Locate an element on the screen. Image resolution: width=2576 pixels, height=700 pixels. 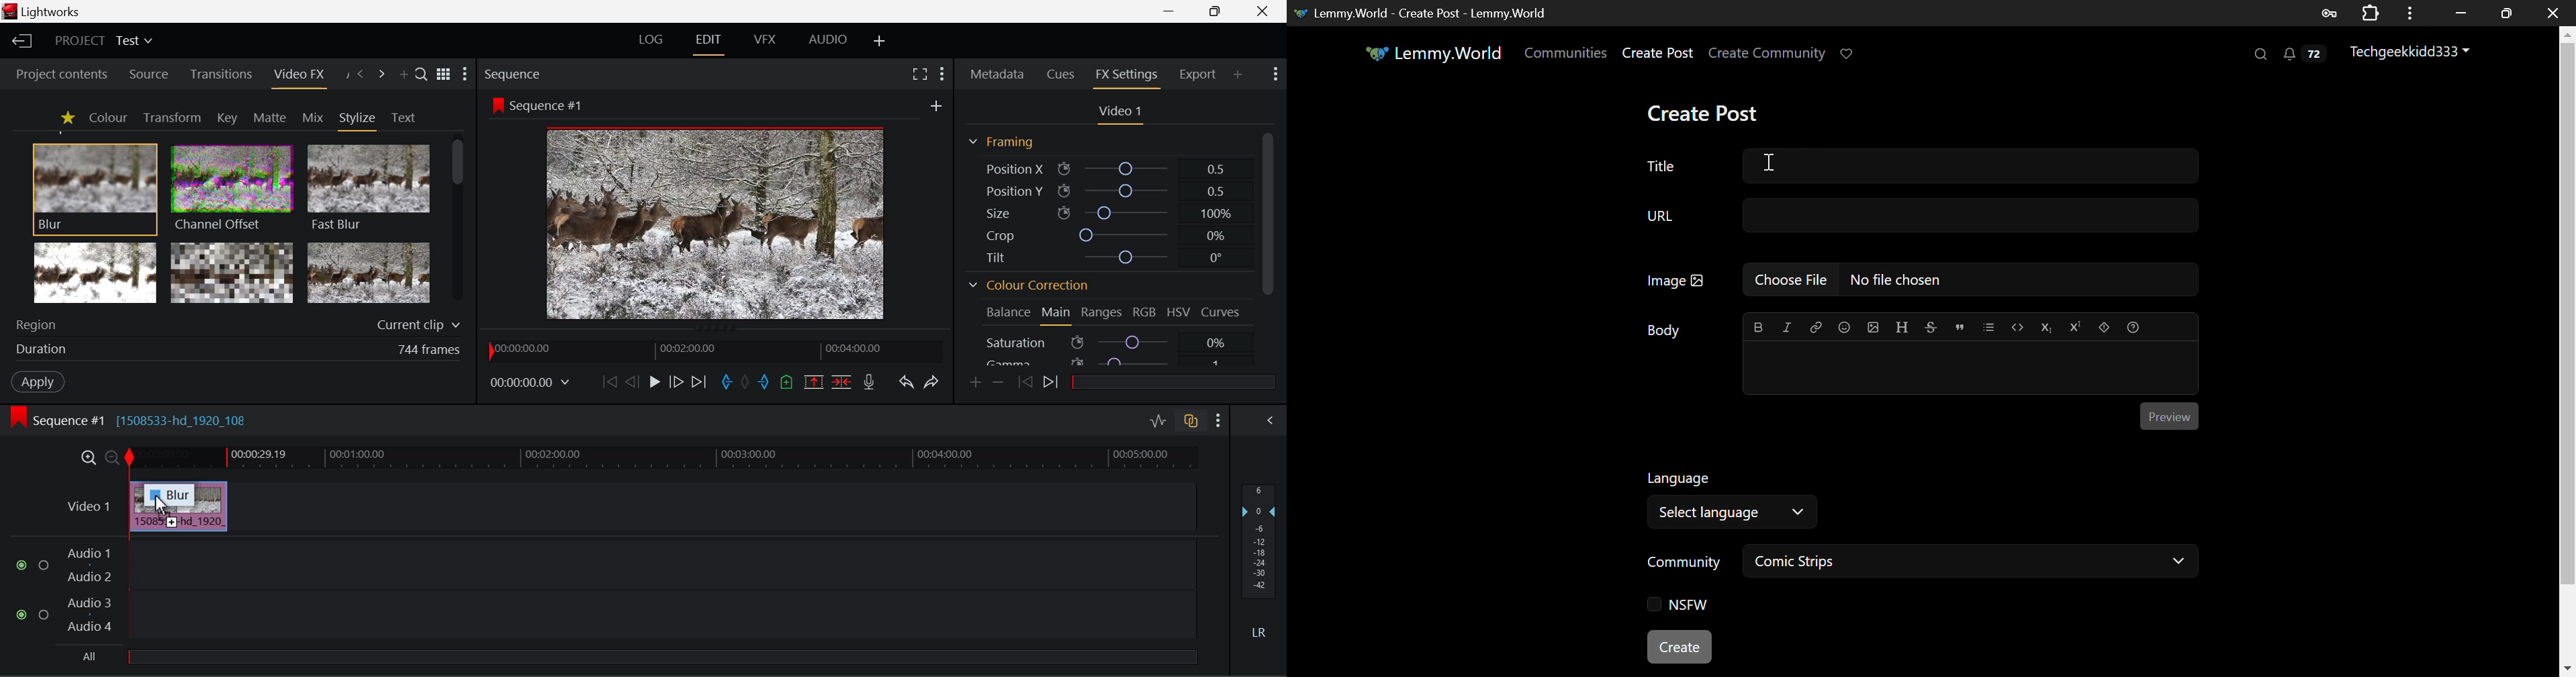
Decibel Level is located at coordinates (1259, 566).